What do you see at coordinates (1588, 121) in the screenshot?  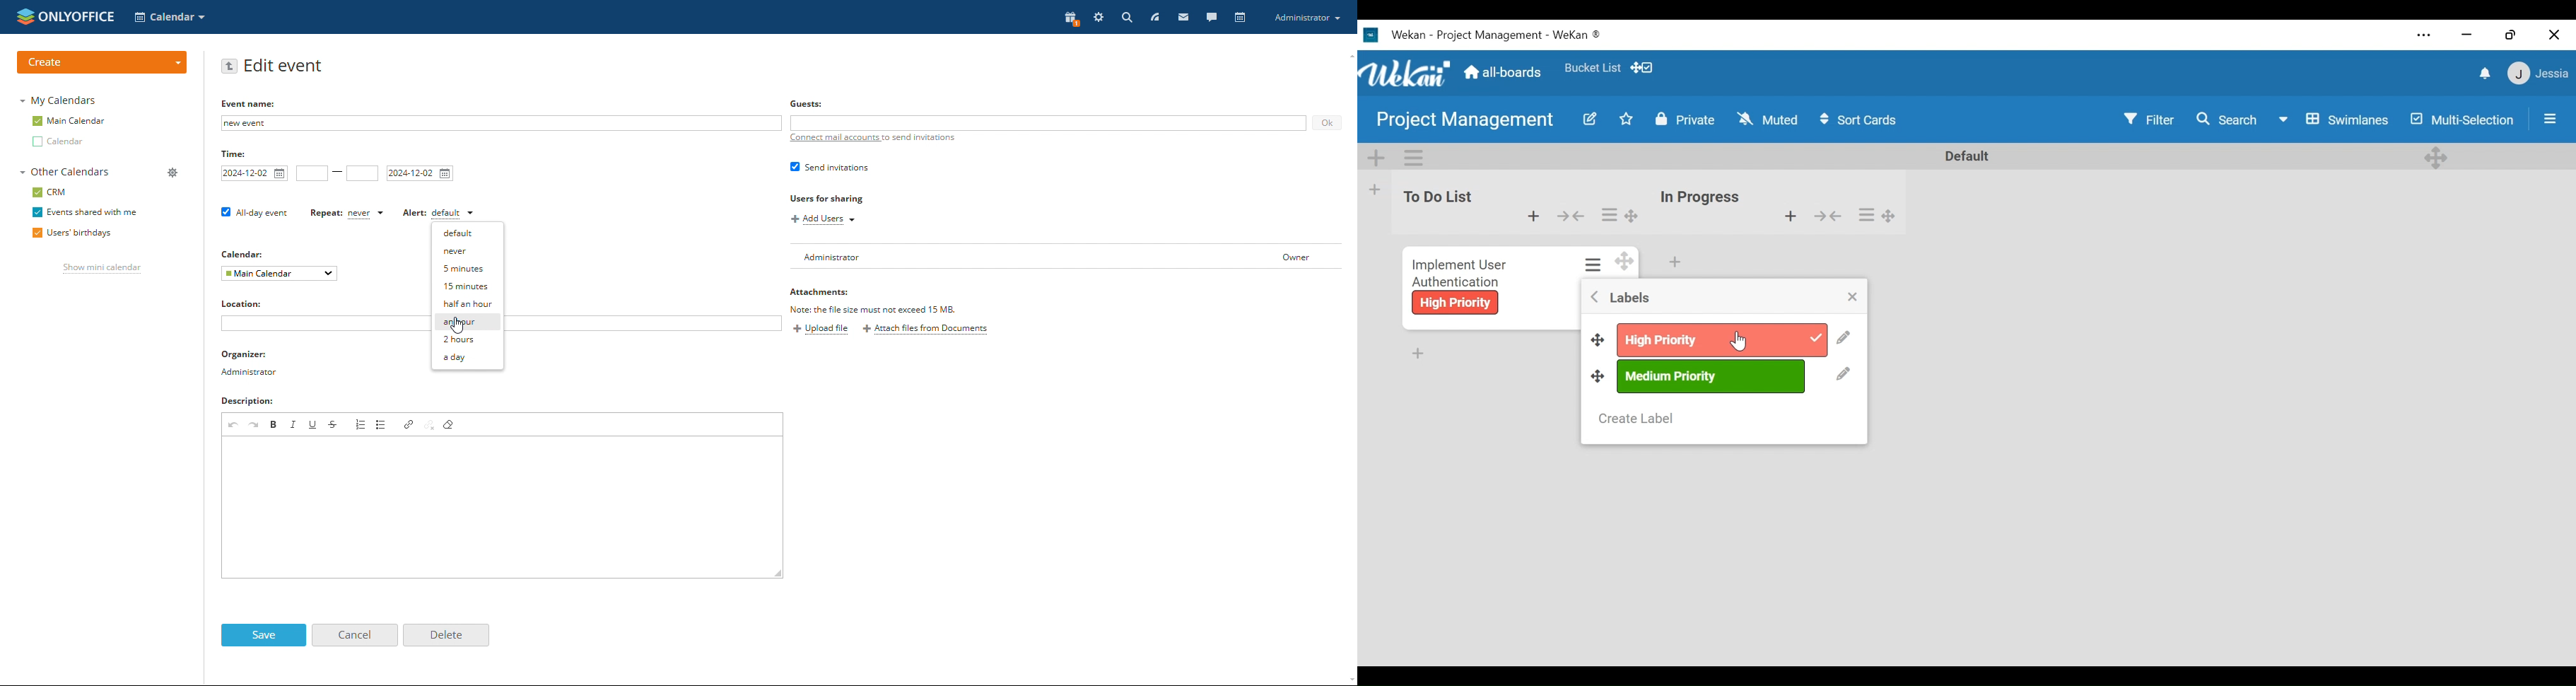 I see `edit` at bounding box center [1588, 121].